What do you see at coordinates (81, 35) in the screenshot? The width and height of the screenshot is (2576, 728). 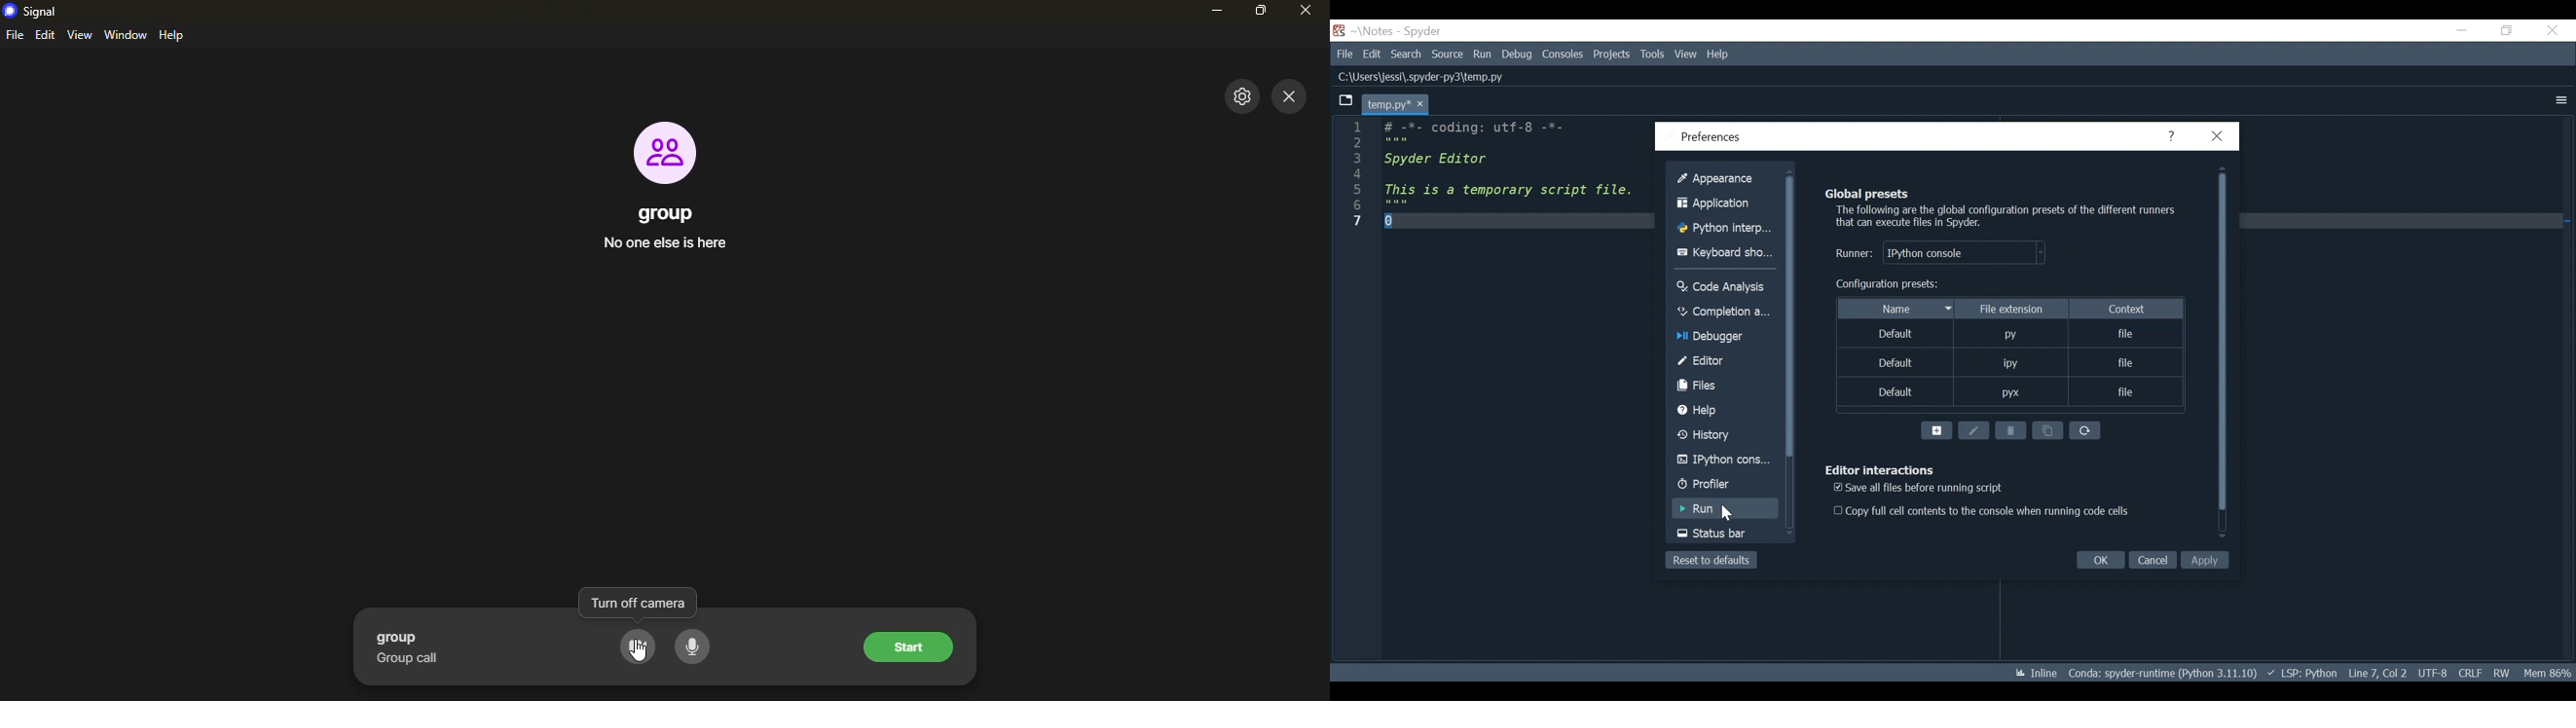 I see `view` at bounding box center [81, 35].